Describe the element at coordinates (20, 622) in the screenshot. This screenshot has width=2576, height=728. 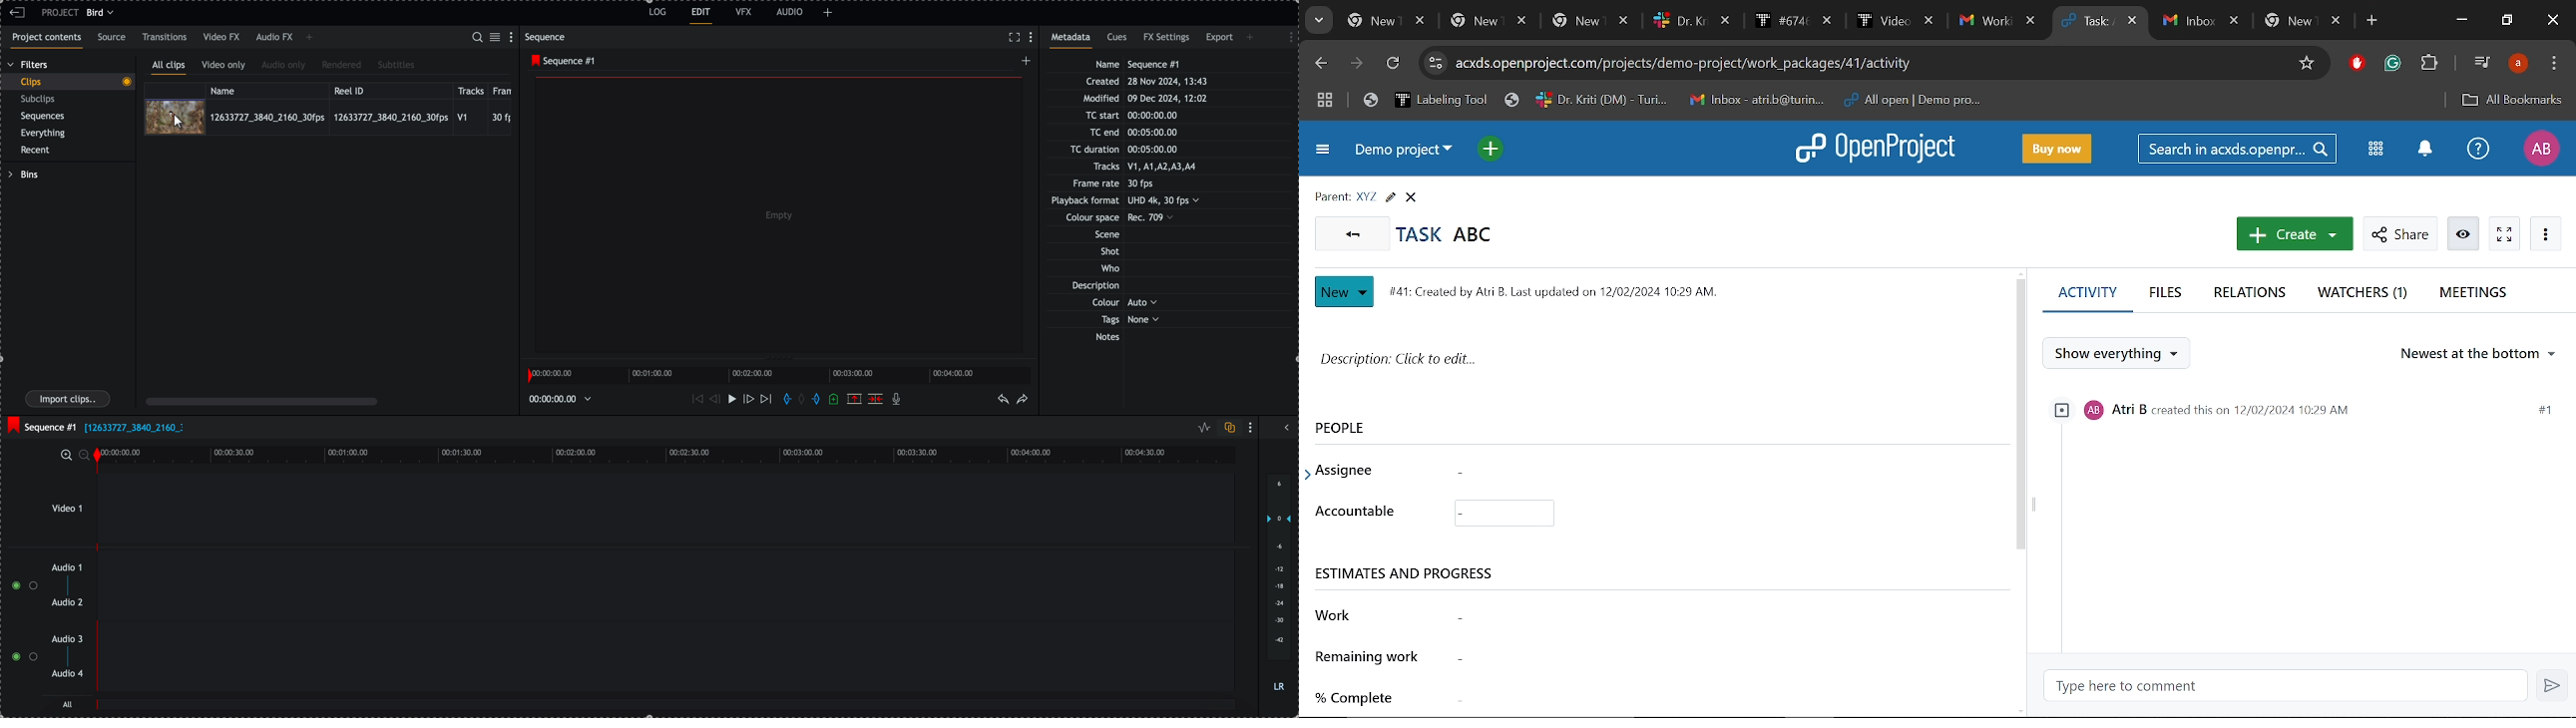
I see `enable tracks` at that location.